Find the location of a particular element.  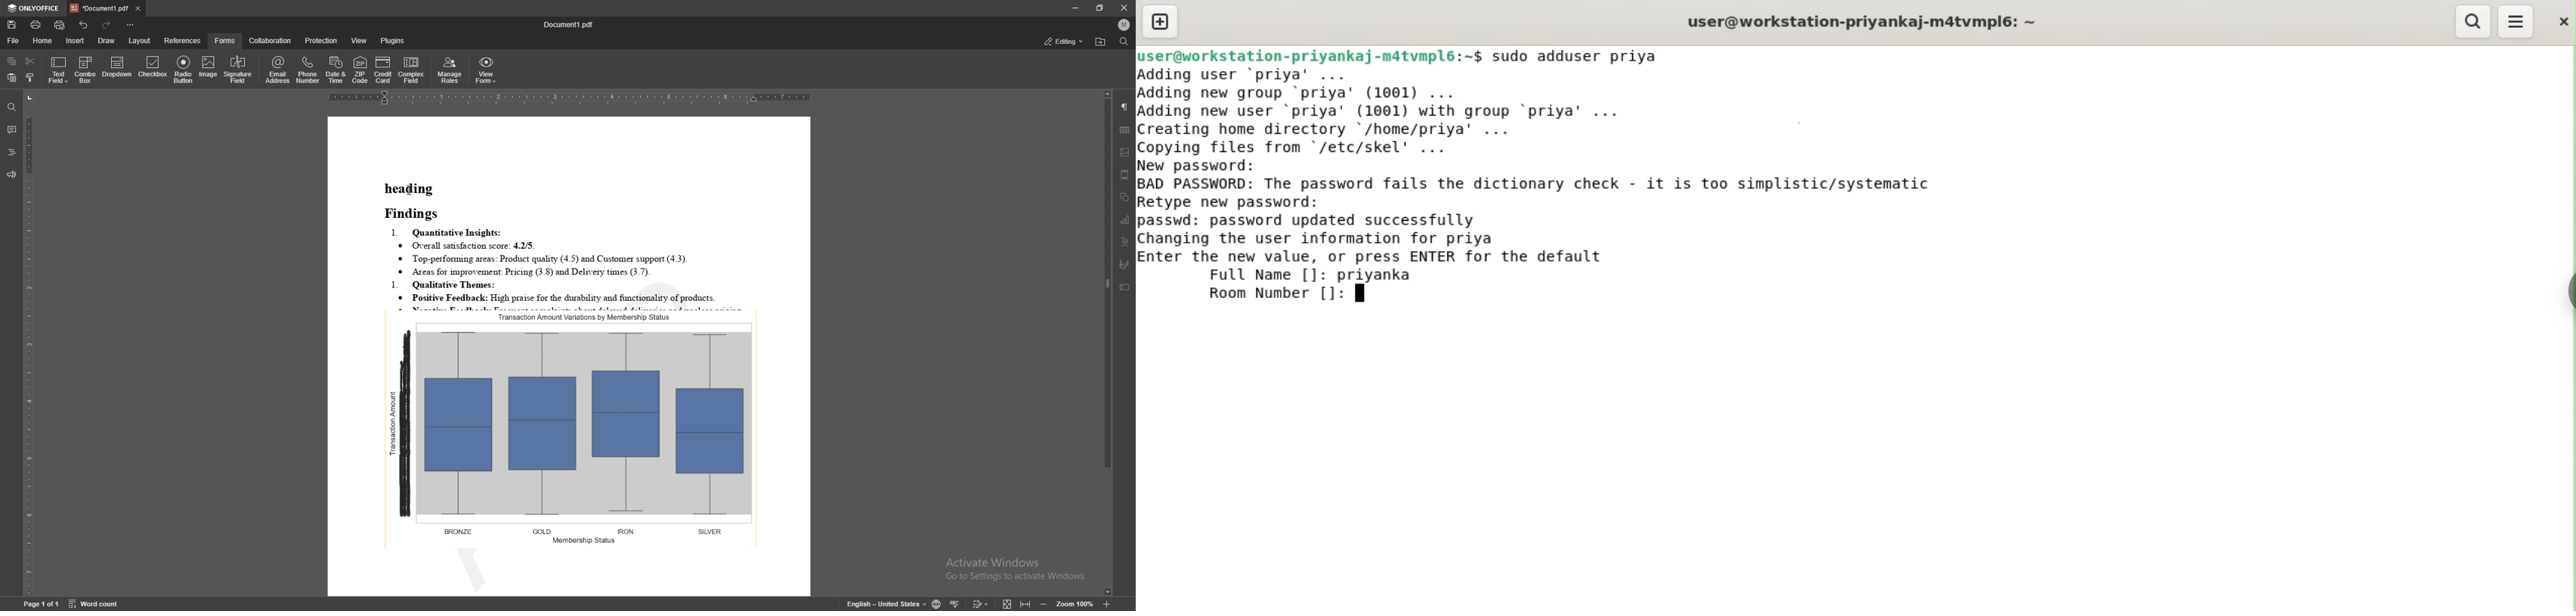

zoom 100% is located at coordinates (1079, 605).